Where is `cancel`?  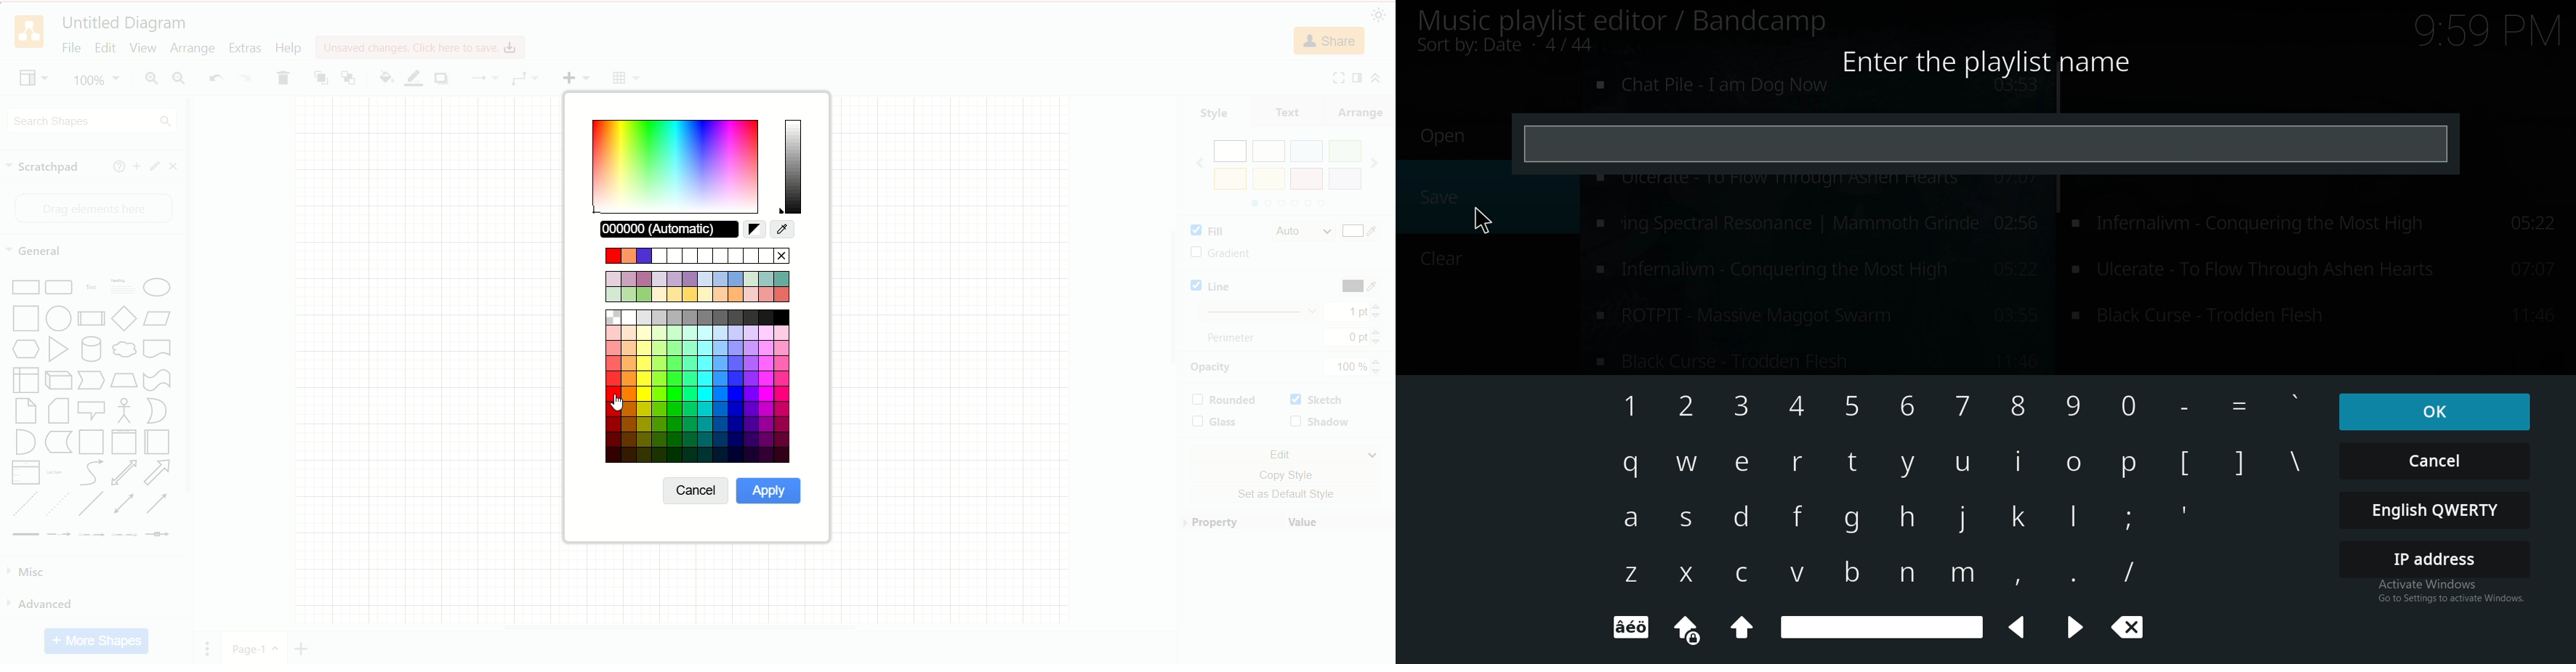
cancel is located at coordinates (696, 491).